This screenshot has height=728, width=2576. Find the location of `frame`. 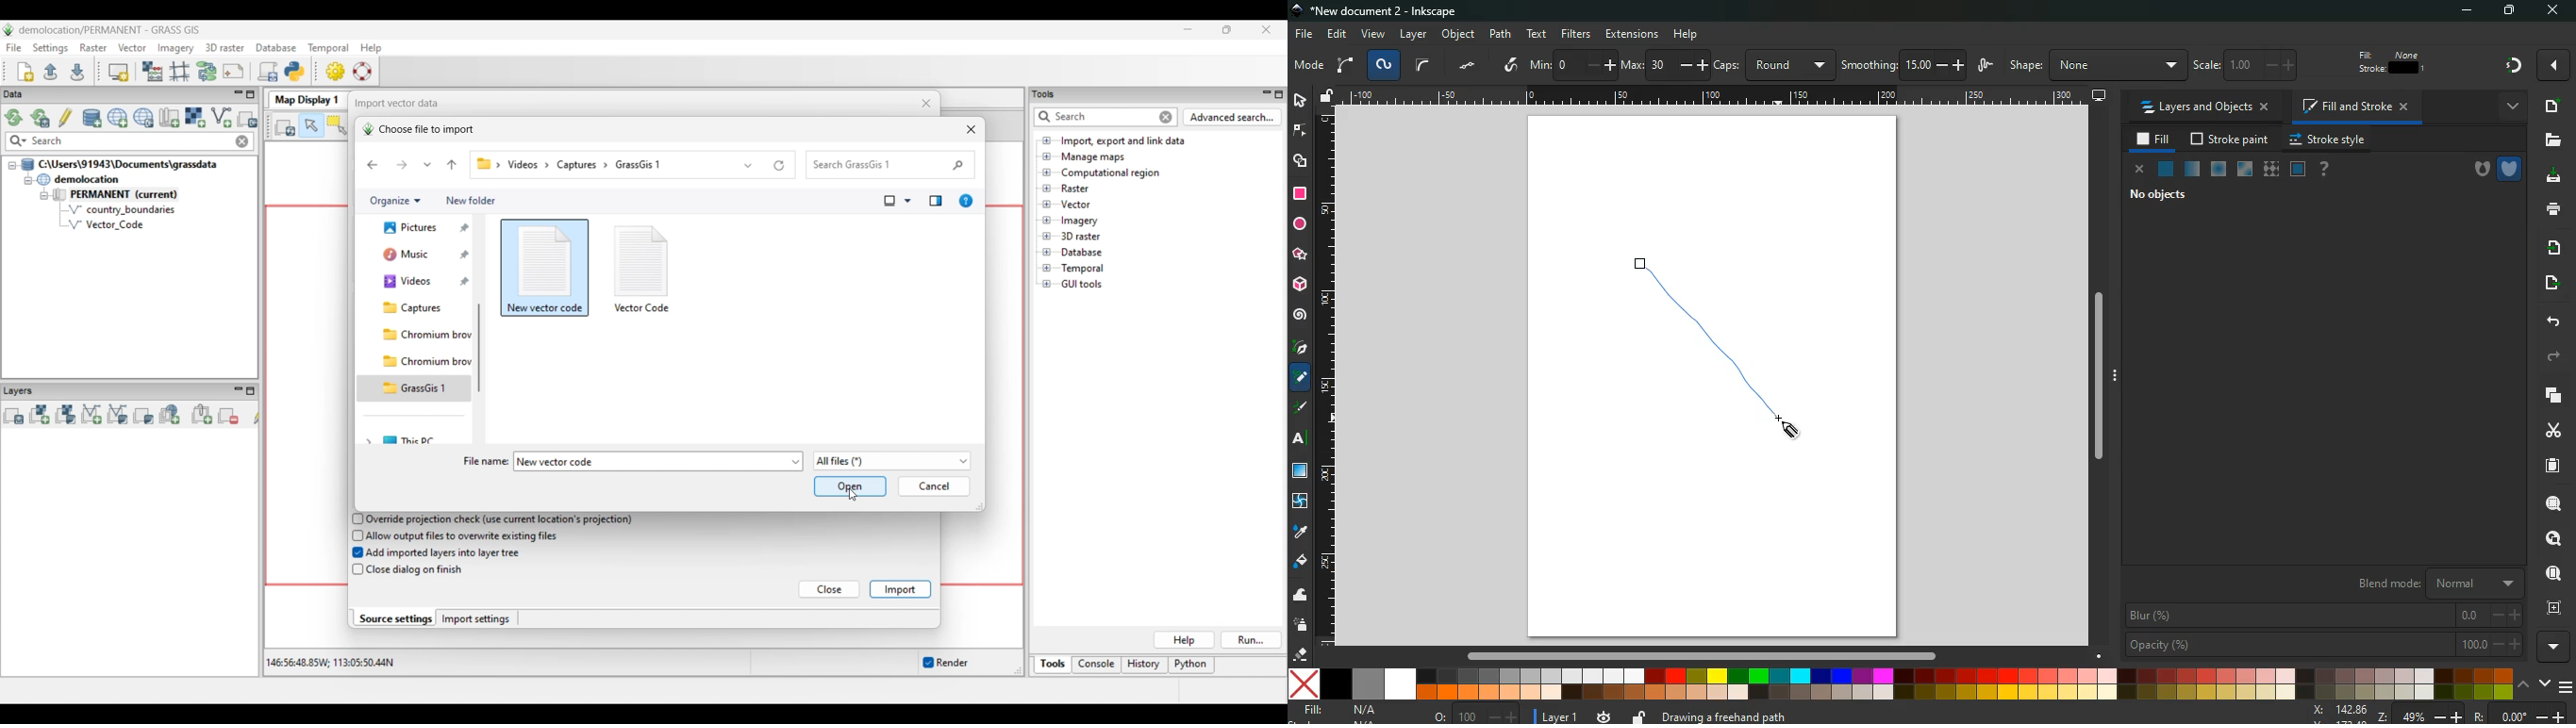

frame is located at coordinates (2298, 169).